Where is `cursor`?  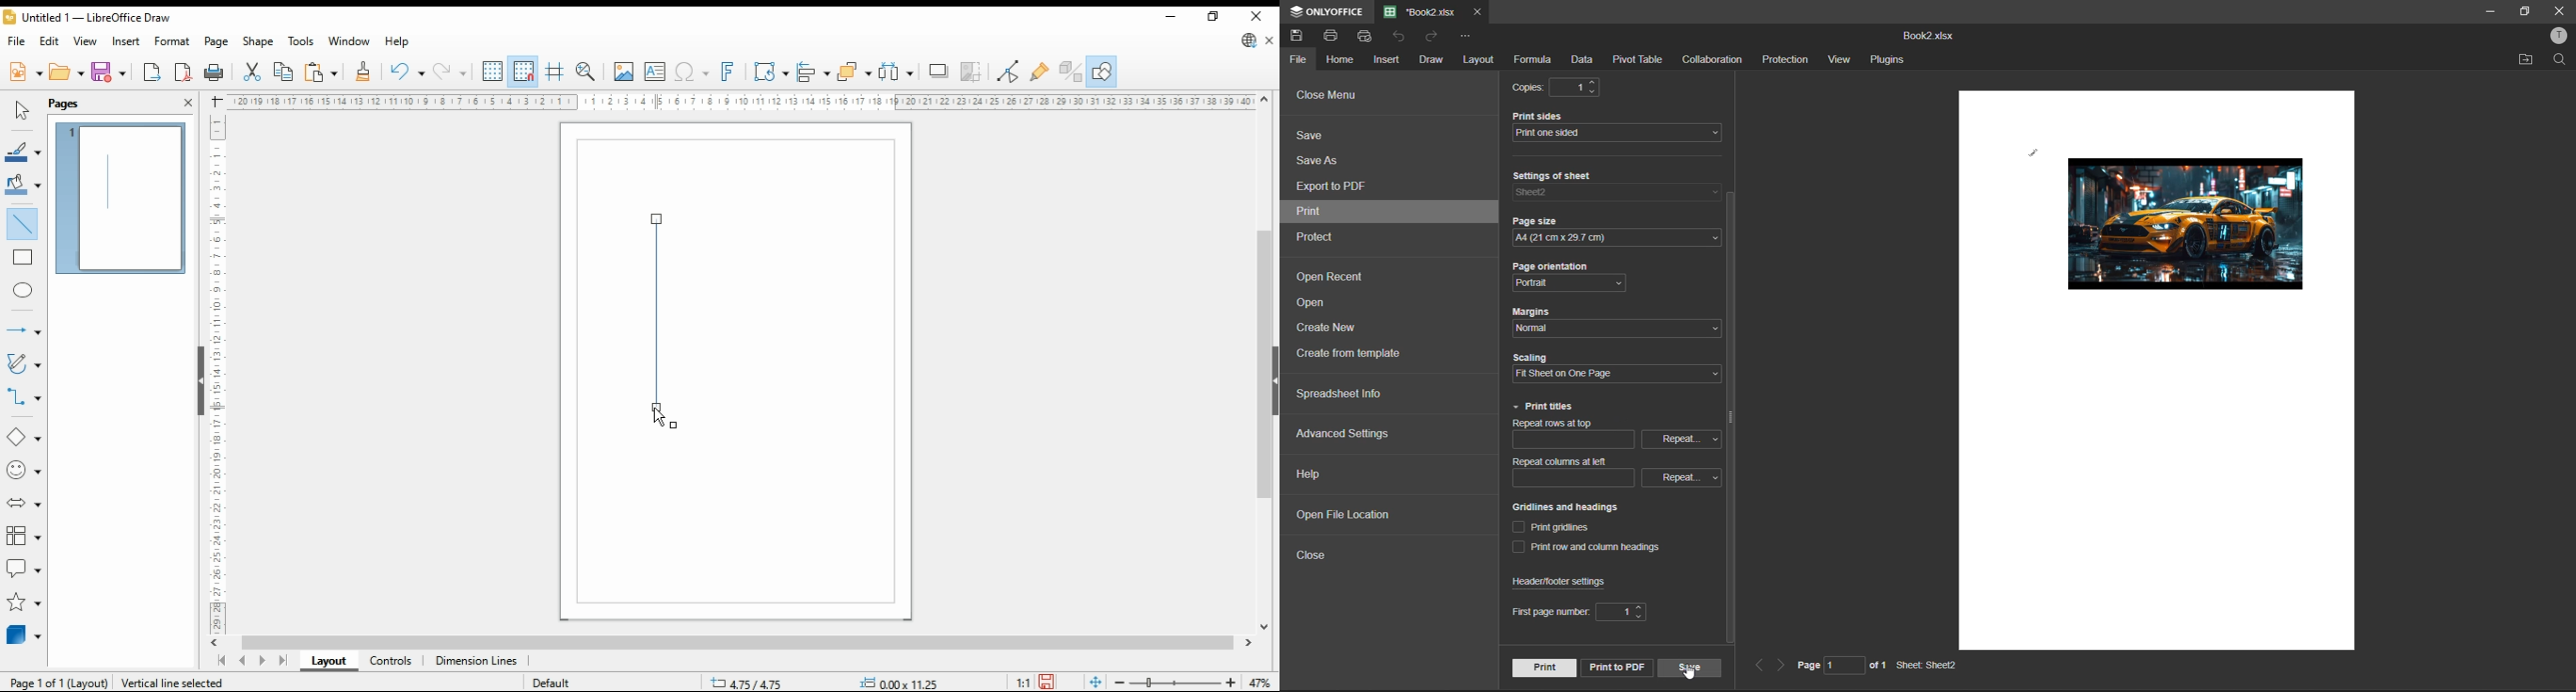 cursor is located at coordinates (1691, 676).